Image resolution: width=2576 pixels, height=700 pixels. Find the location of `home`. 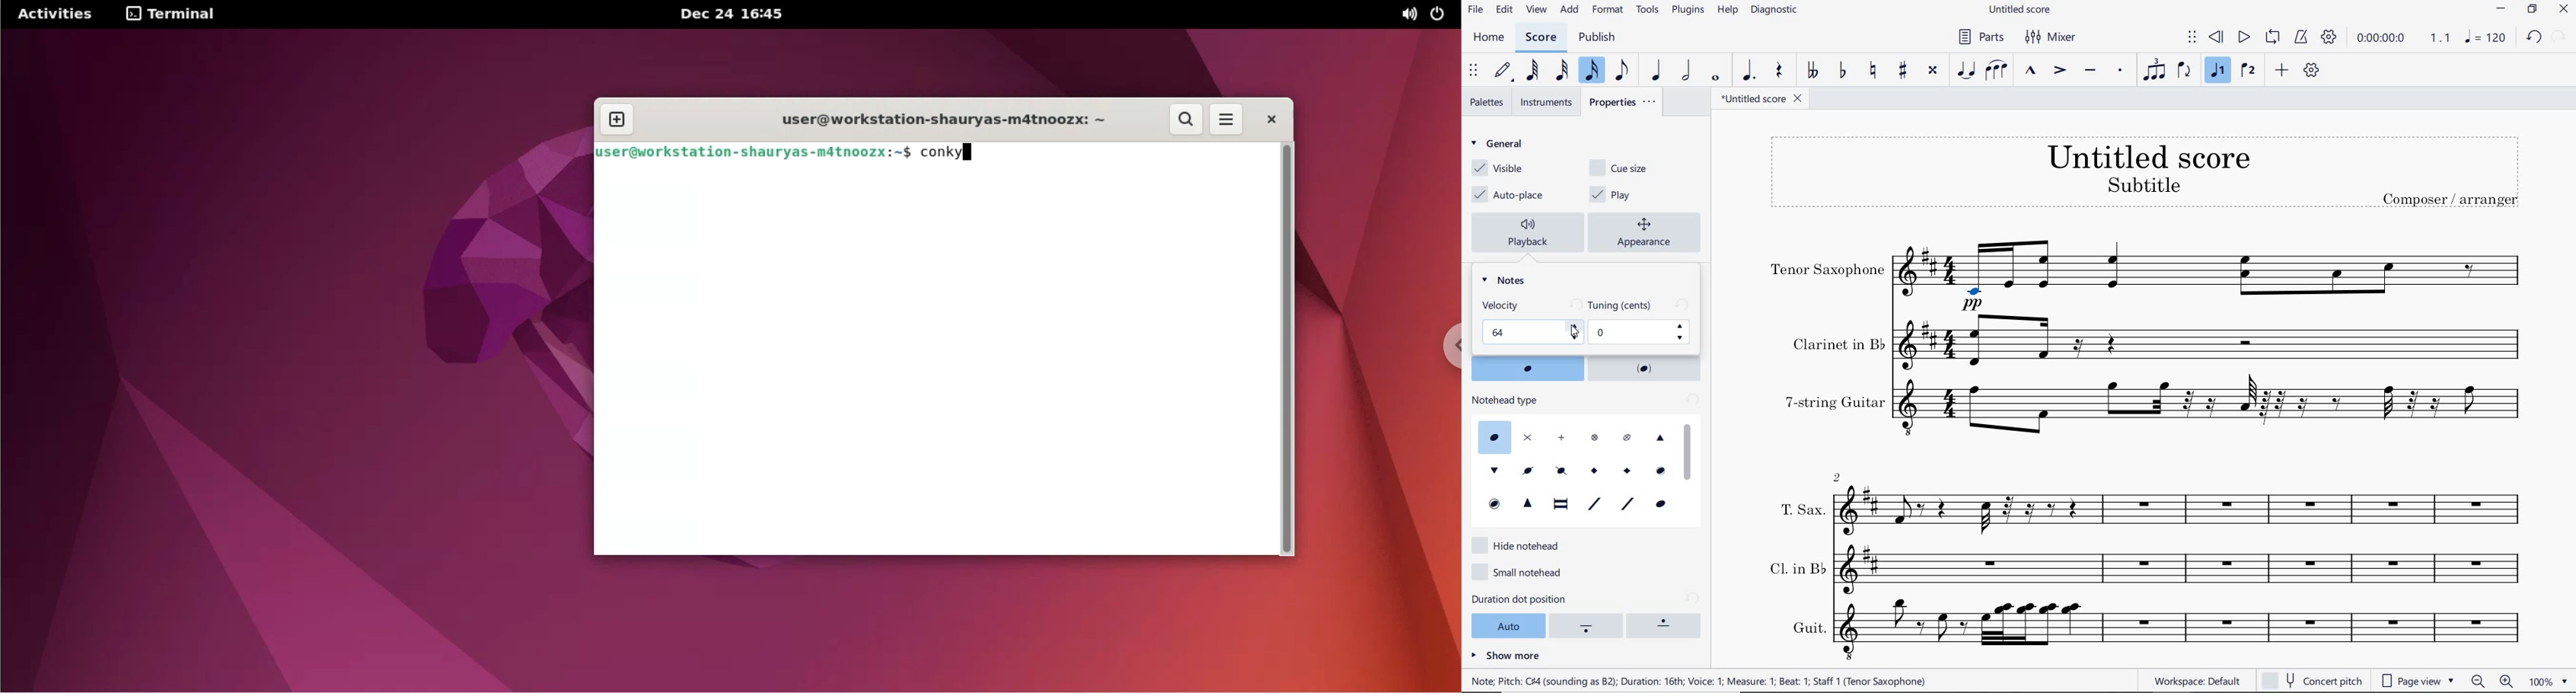

home is located at coordinates (1488, 38).